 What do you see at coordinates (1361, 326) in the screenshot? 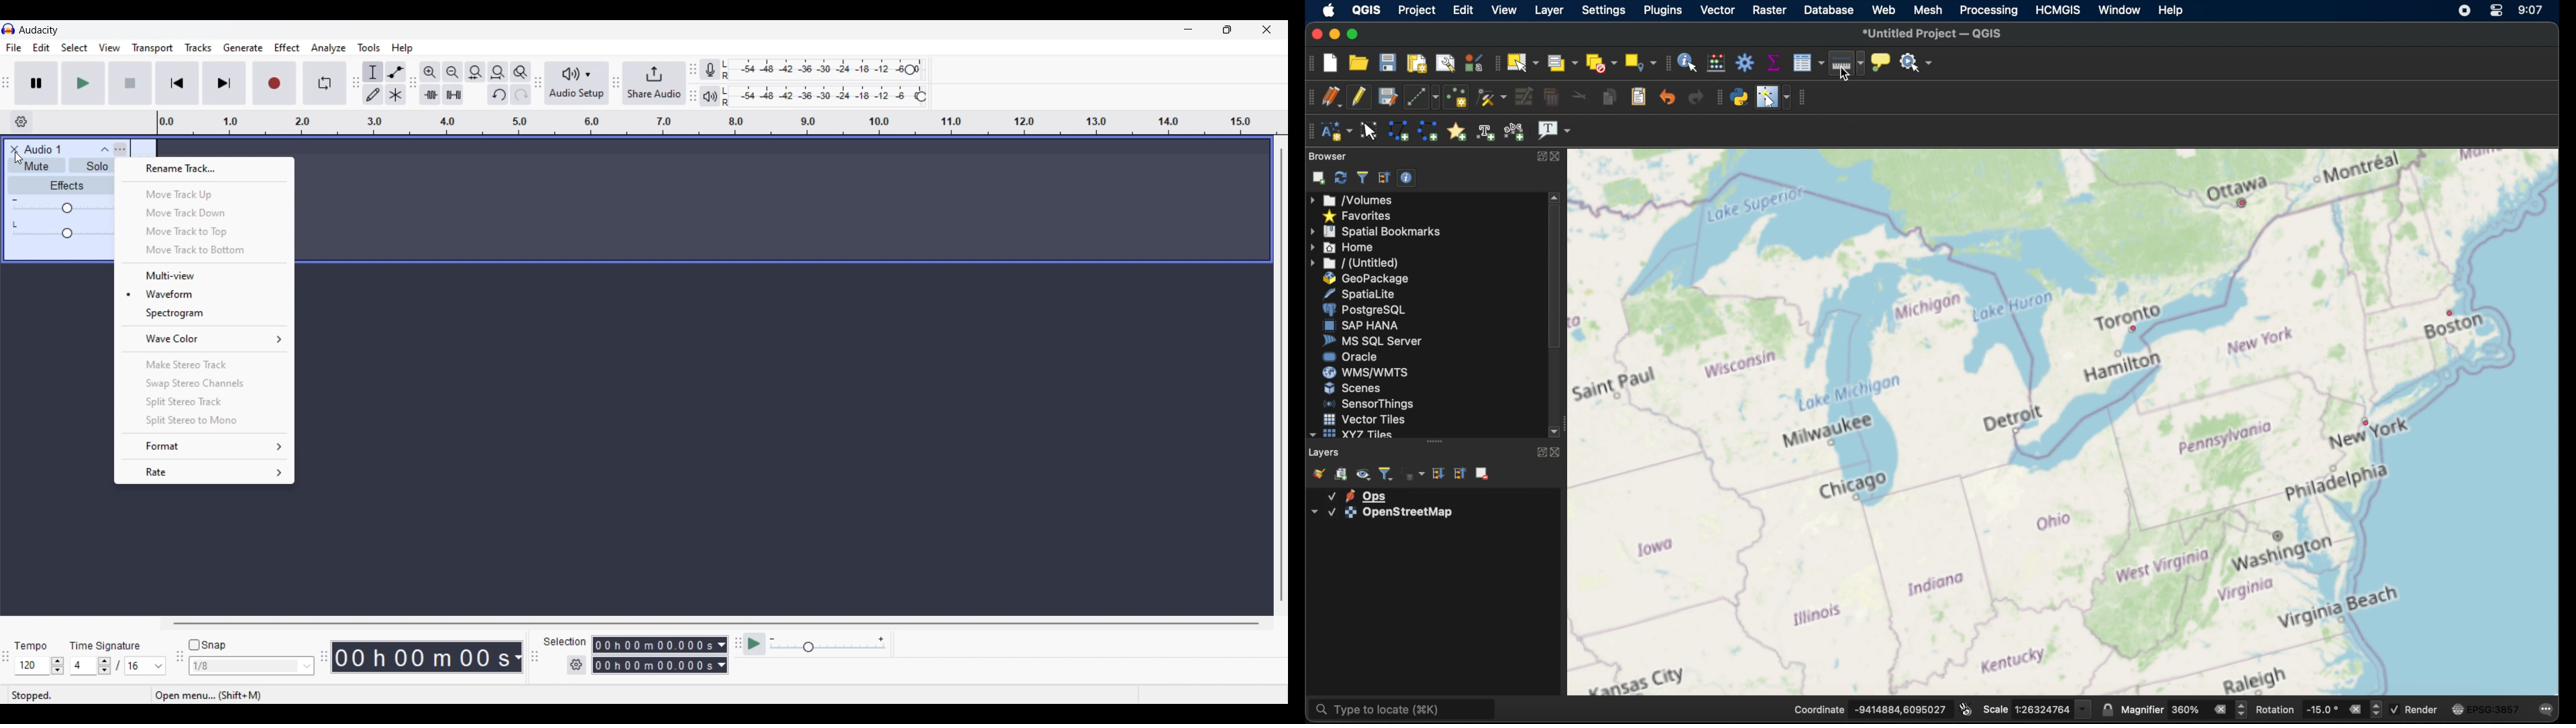
I see `sap hana` at bounding box center [1361, 326].